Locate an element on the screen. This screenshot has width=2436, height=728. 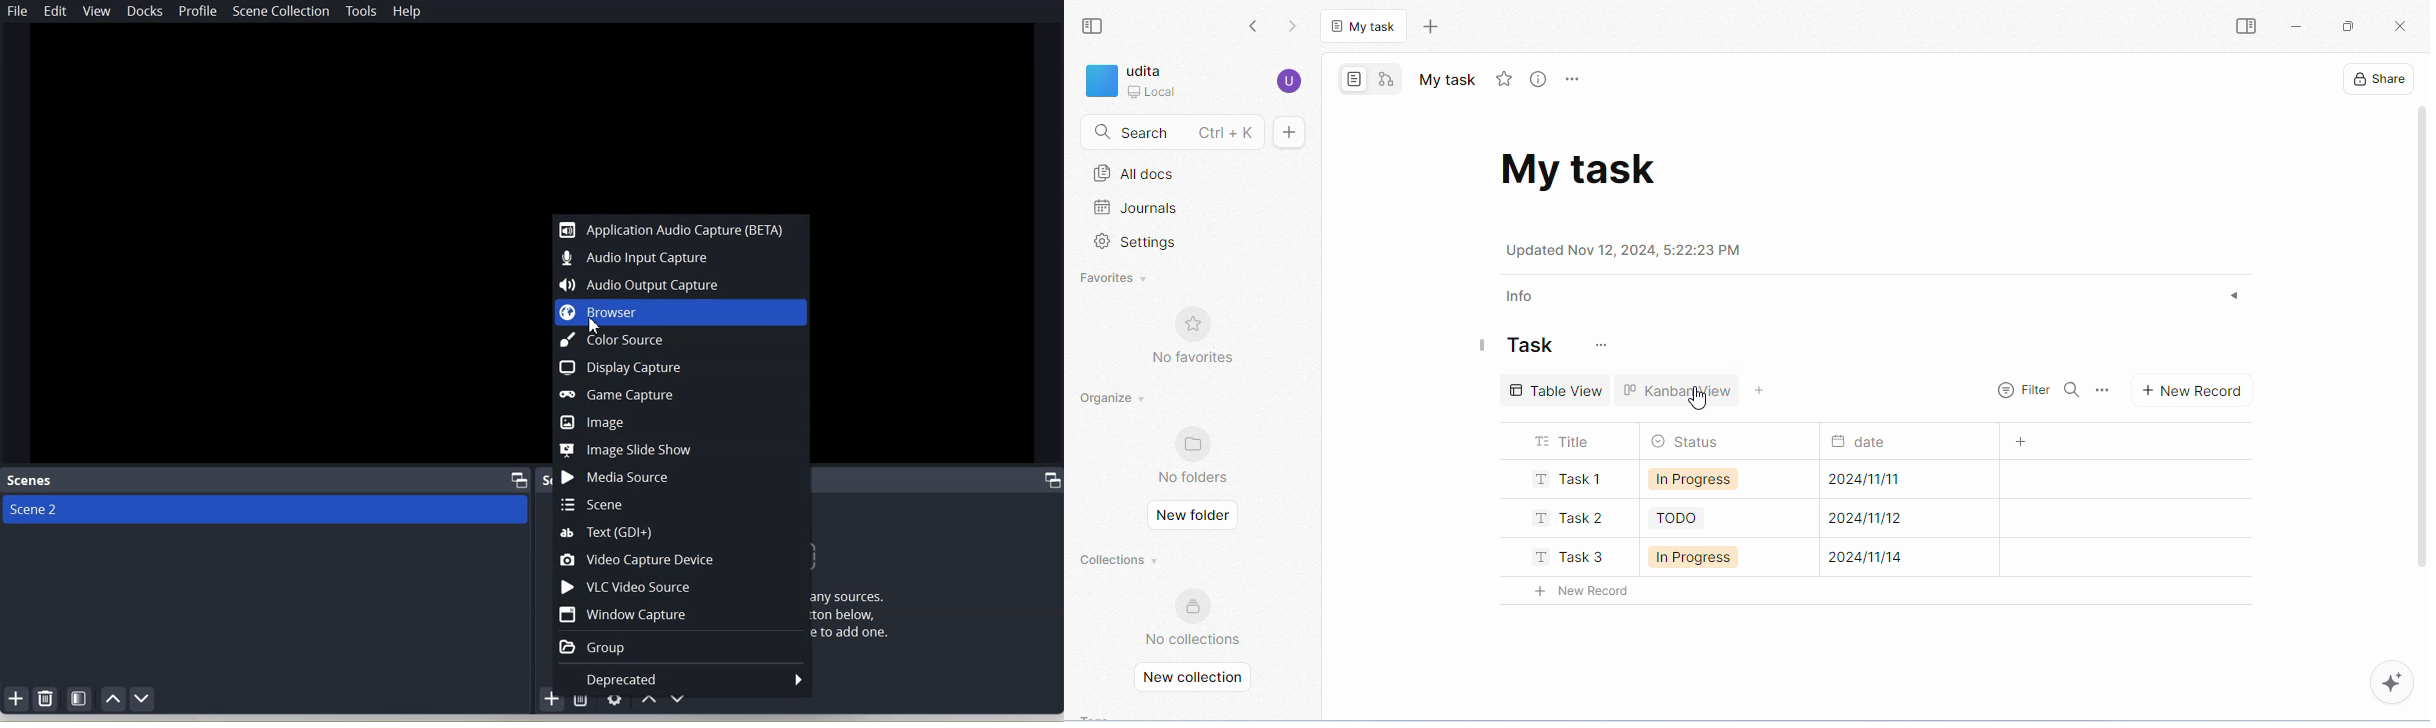
Maximize is located at coordinates (1053, 480).